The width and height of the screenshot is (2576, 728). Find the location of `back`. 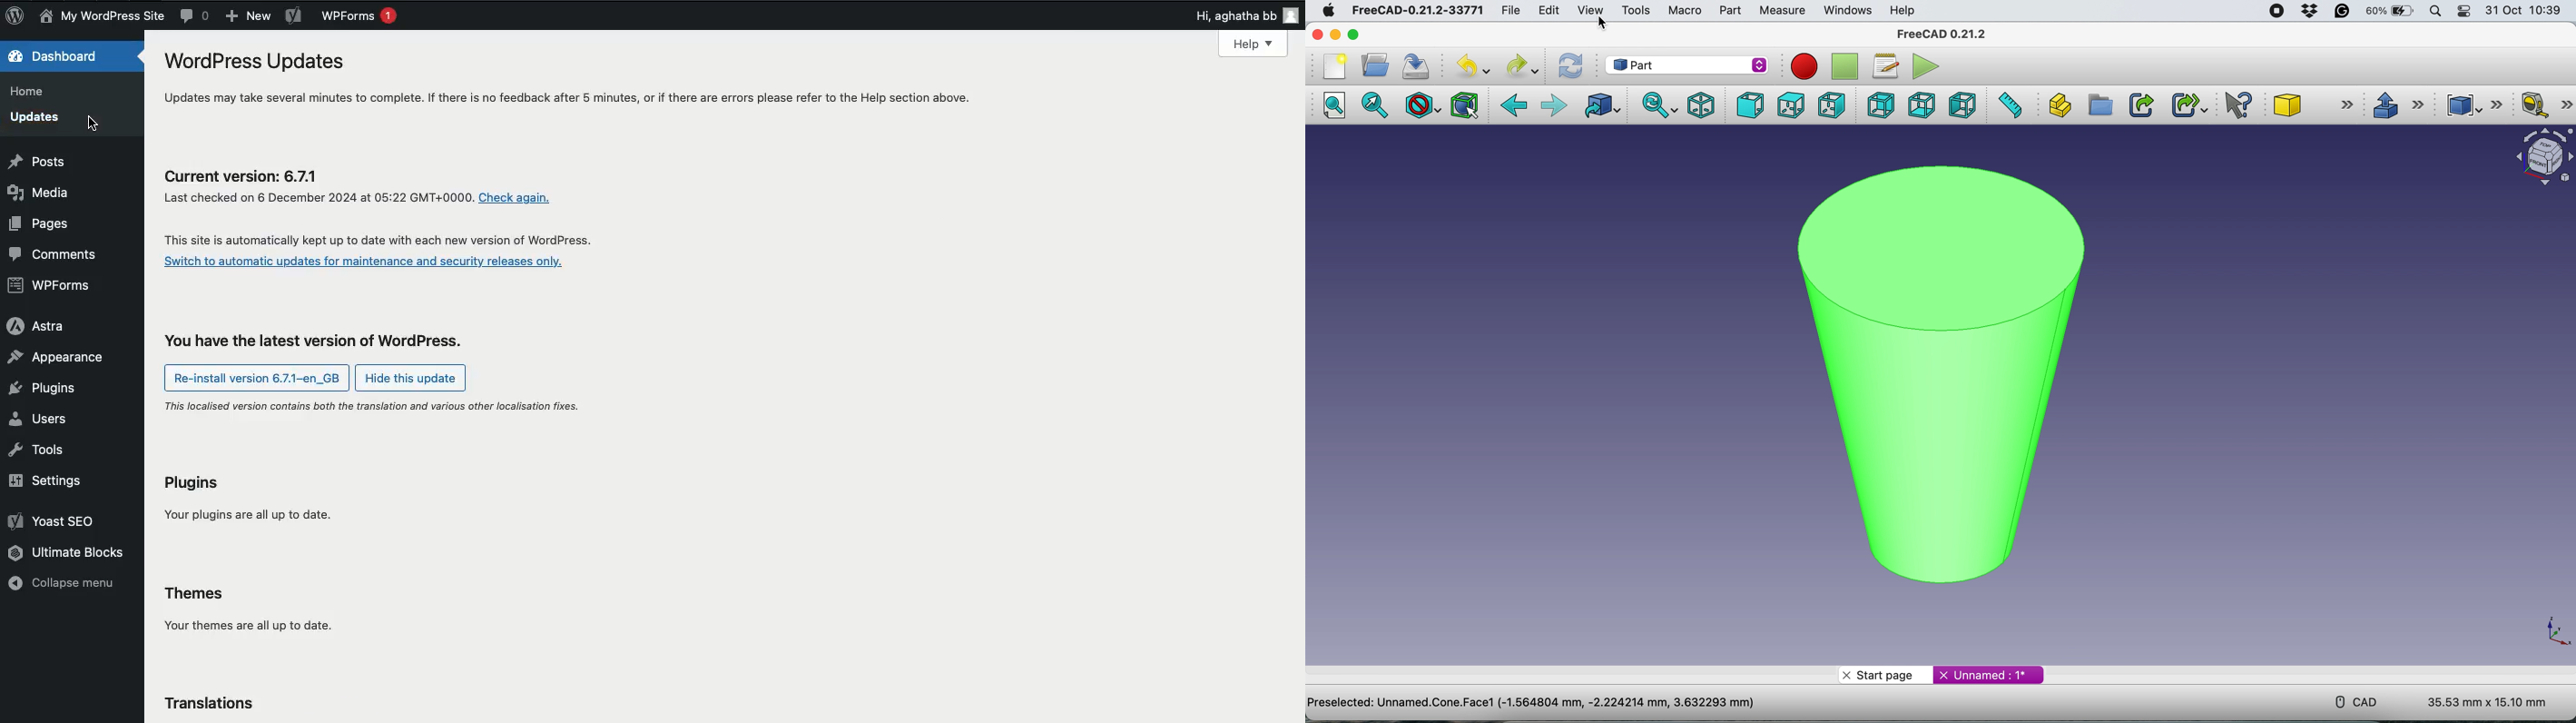

back is located at coordinates (1515, 106).